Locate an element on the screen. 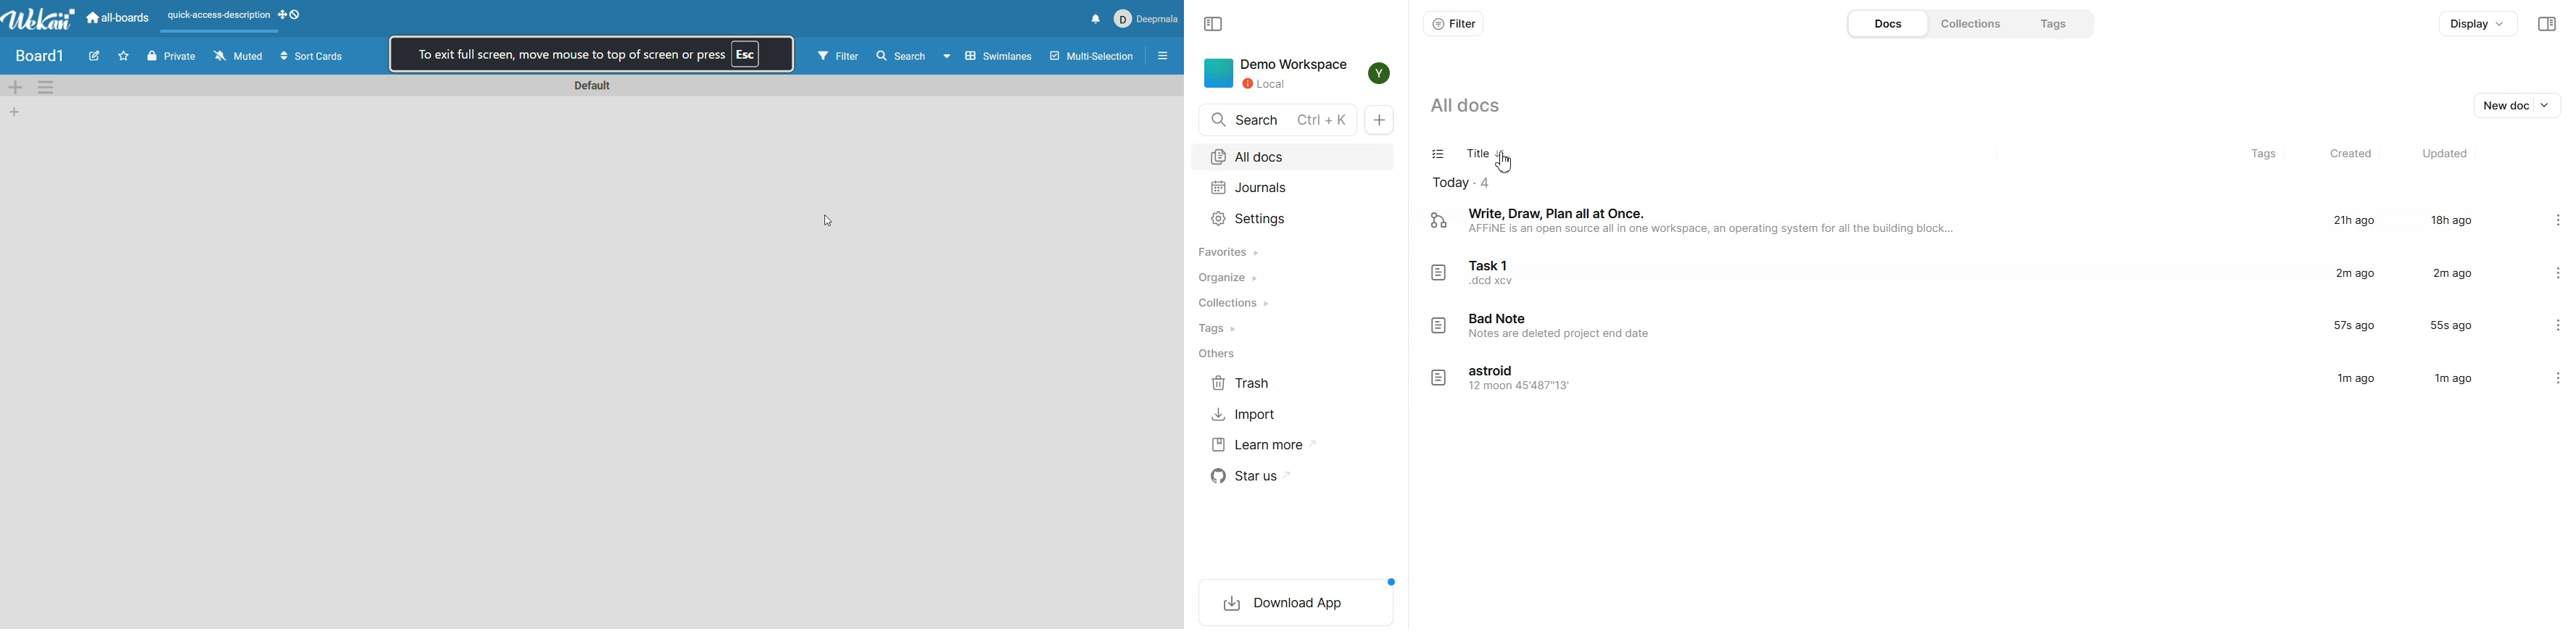 The height and width of the screenshot is (644, 2576). show-desktop-drag-handles is located at coordinates (282, 15).